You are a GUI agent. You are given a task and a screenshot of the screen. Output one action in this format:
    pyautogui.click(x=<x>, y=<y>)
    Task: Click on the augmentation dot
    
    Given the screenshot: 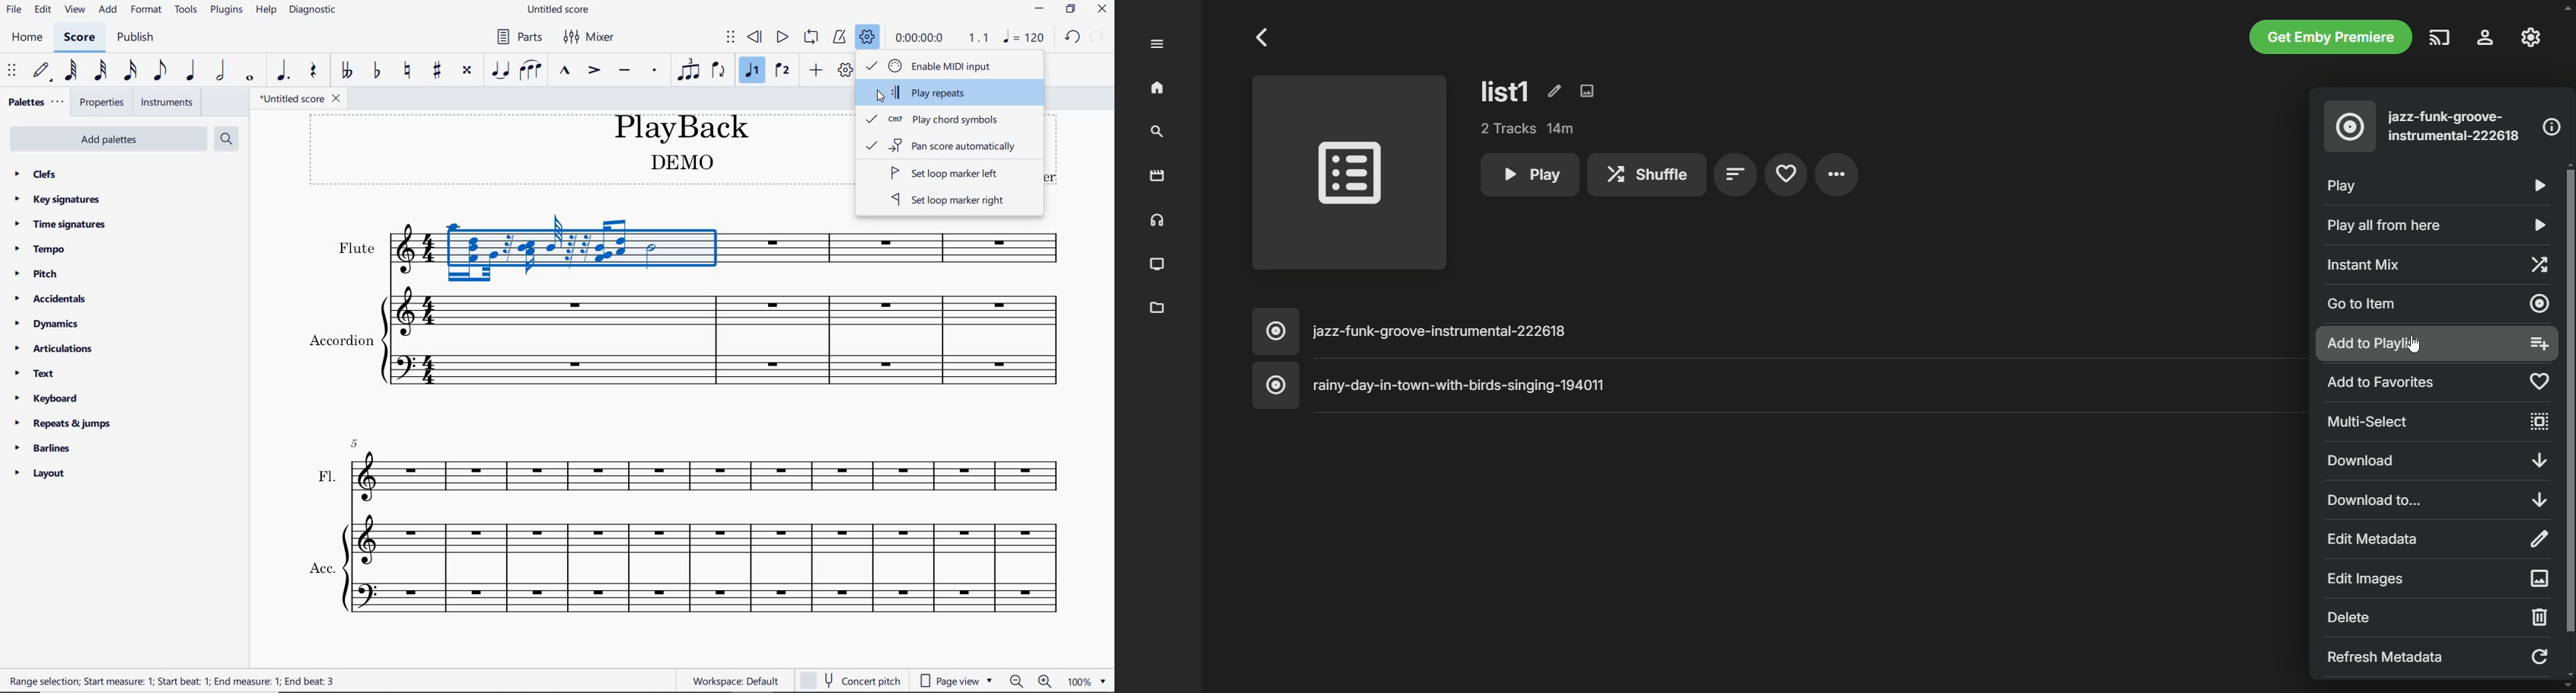 What is the action you would take?
    pyautogui.click(x=285, y=70)
    